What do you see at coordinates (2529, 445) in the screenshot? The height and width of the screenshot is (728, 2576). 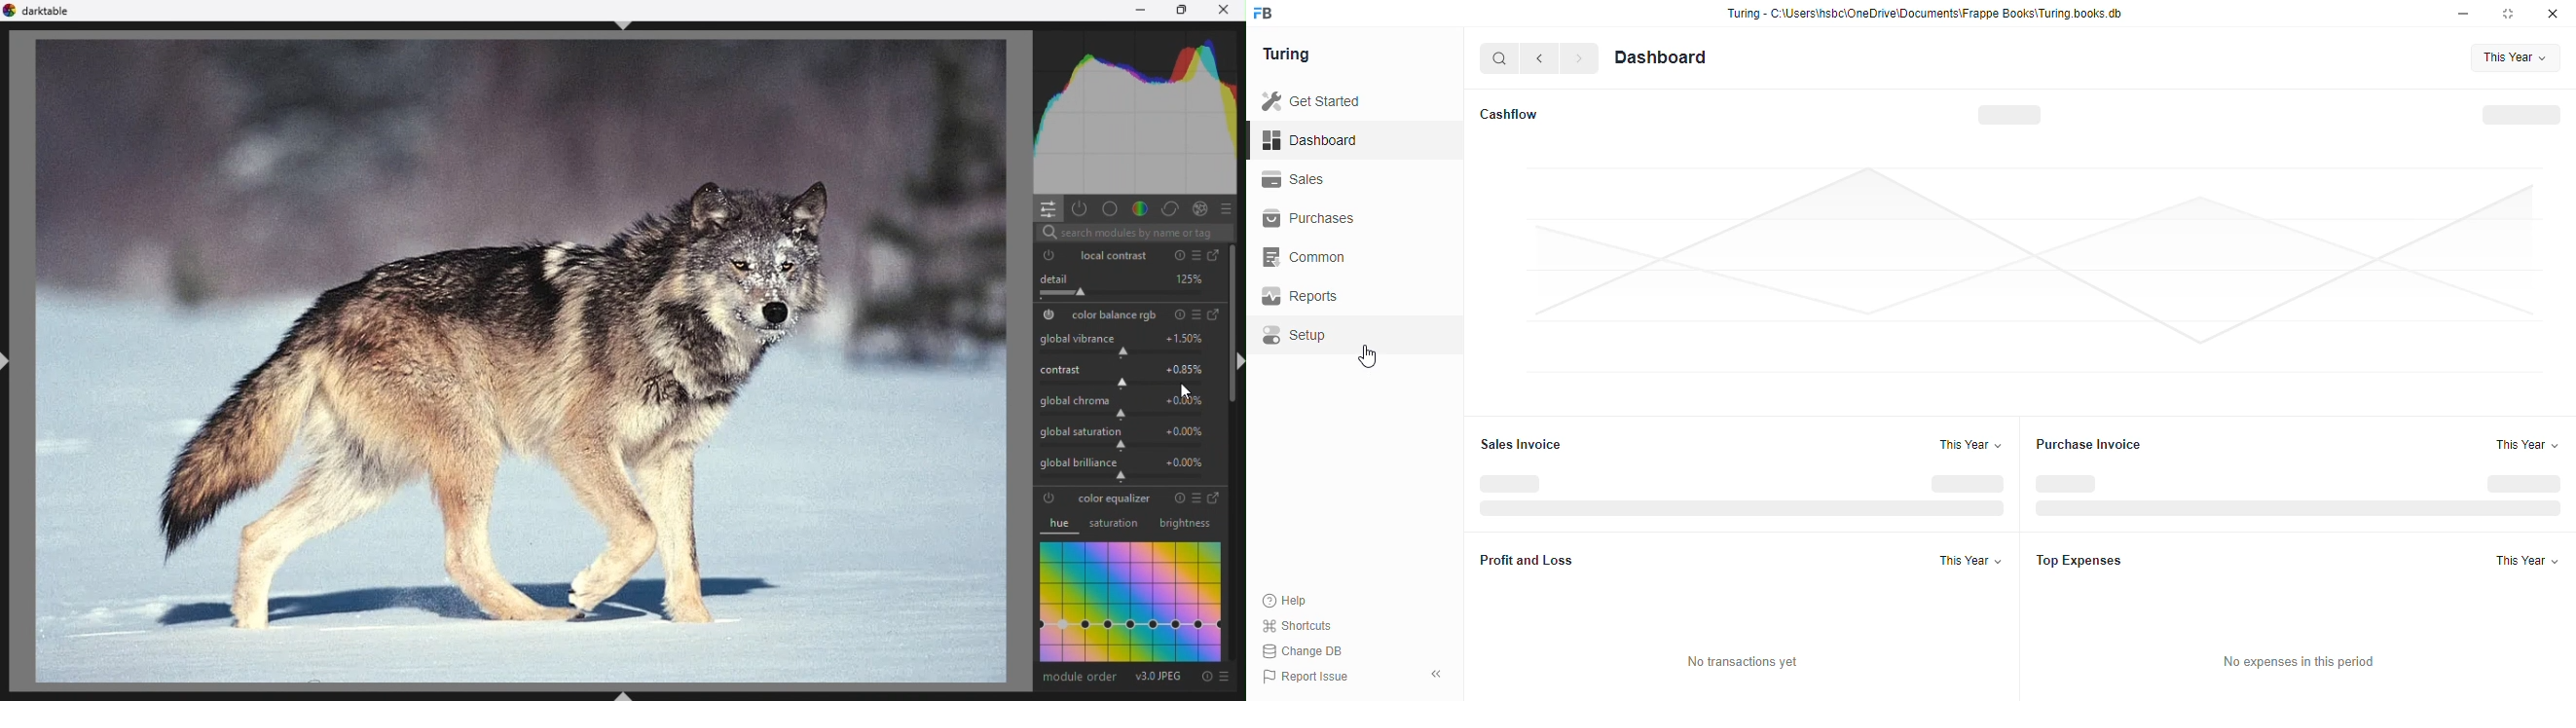 I see `this year` at bounding box center [2529, 445].